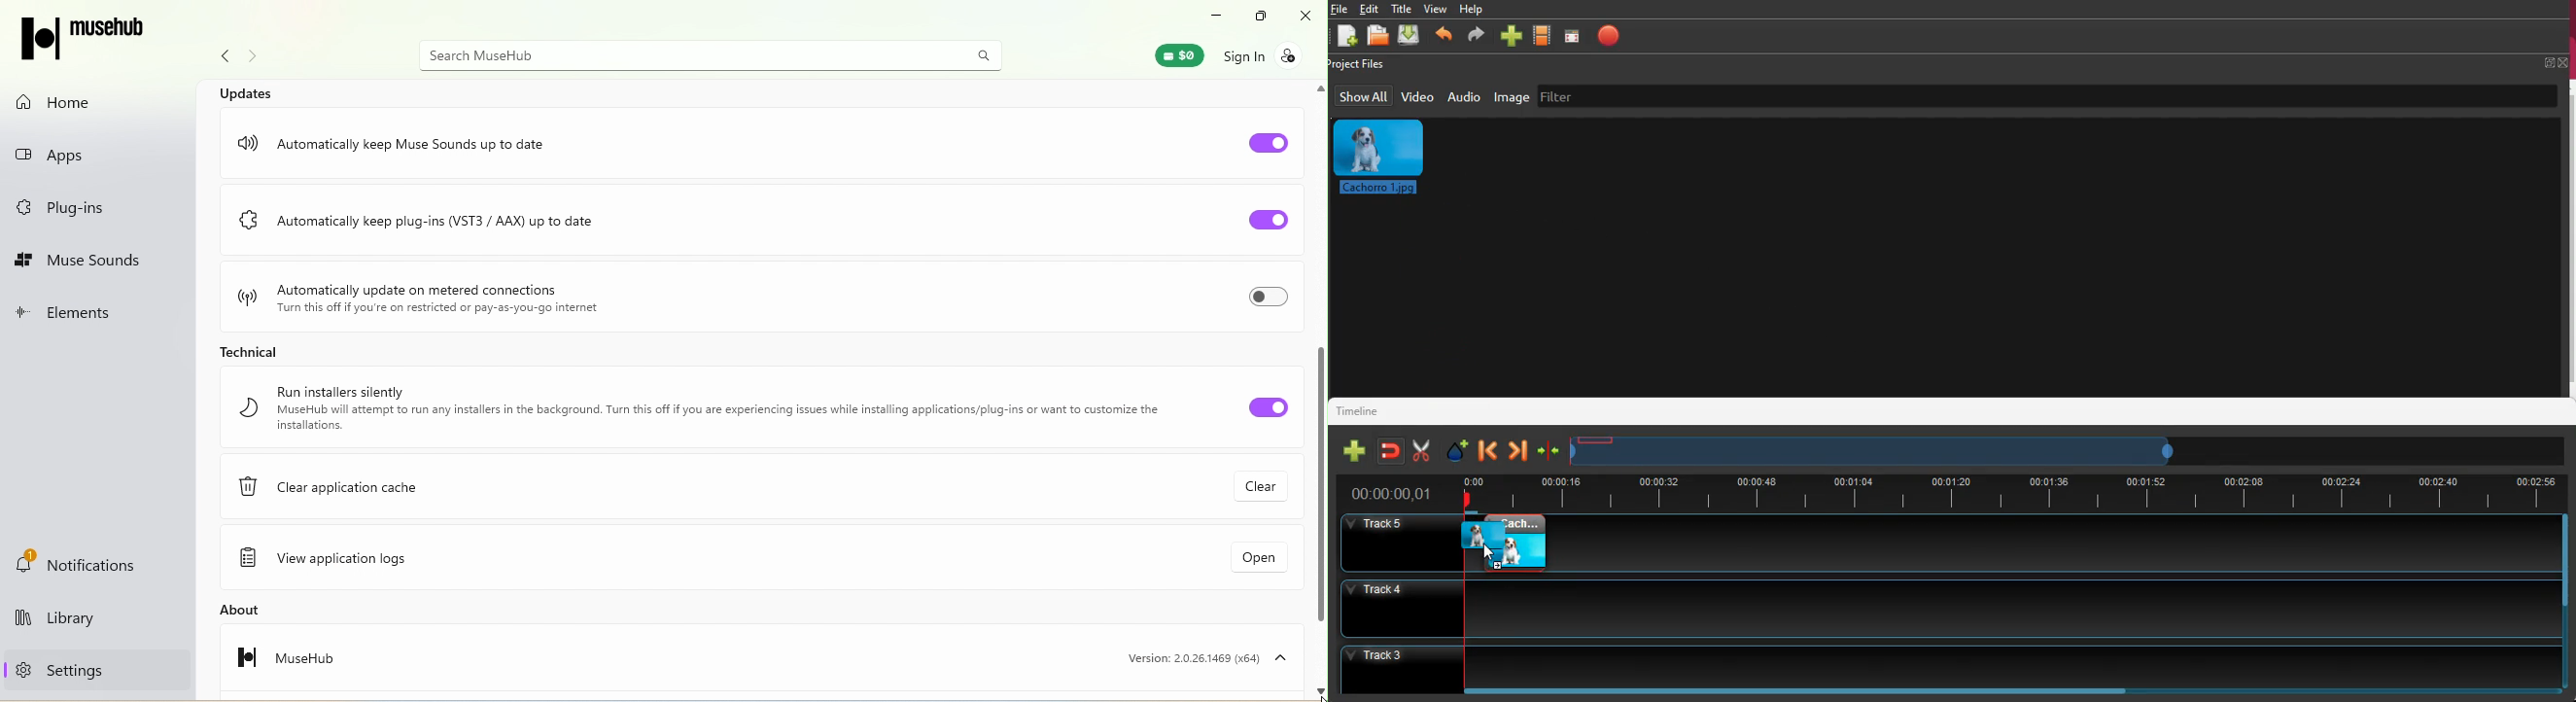 Image resolution: width=2576 pixels, height=728 pixels. Describe the element at coordinates (1517, 452) in the screenshot. I see `forward` at that location.